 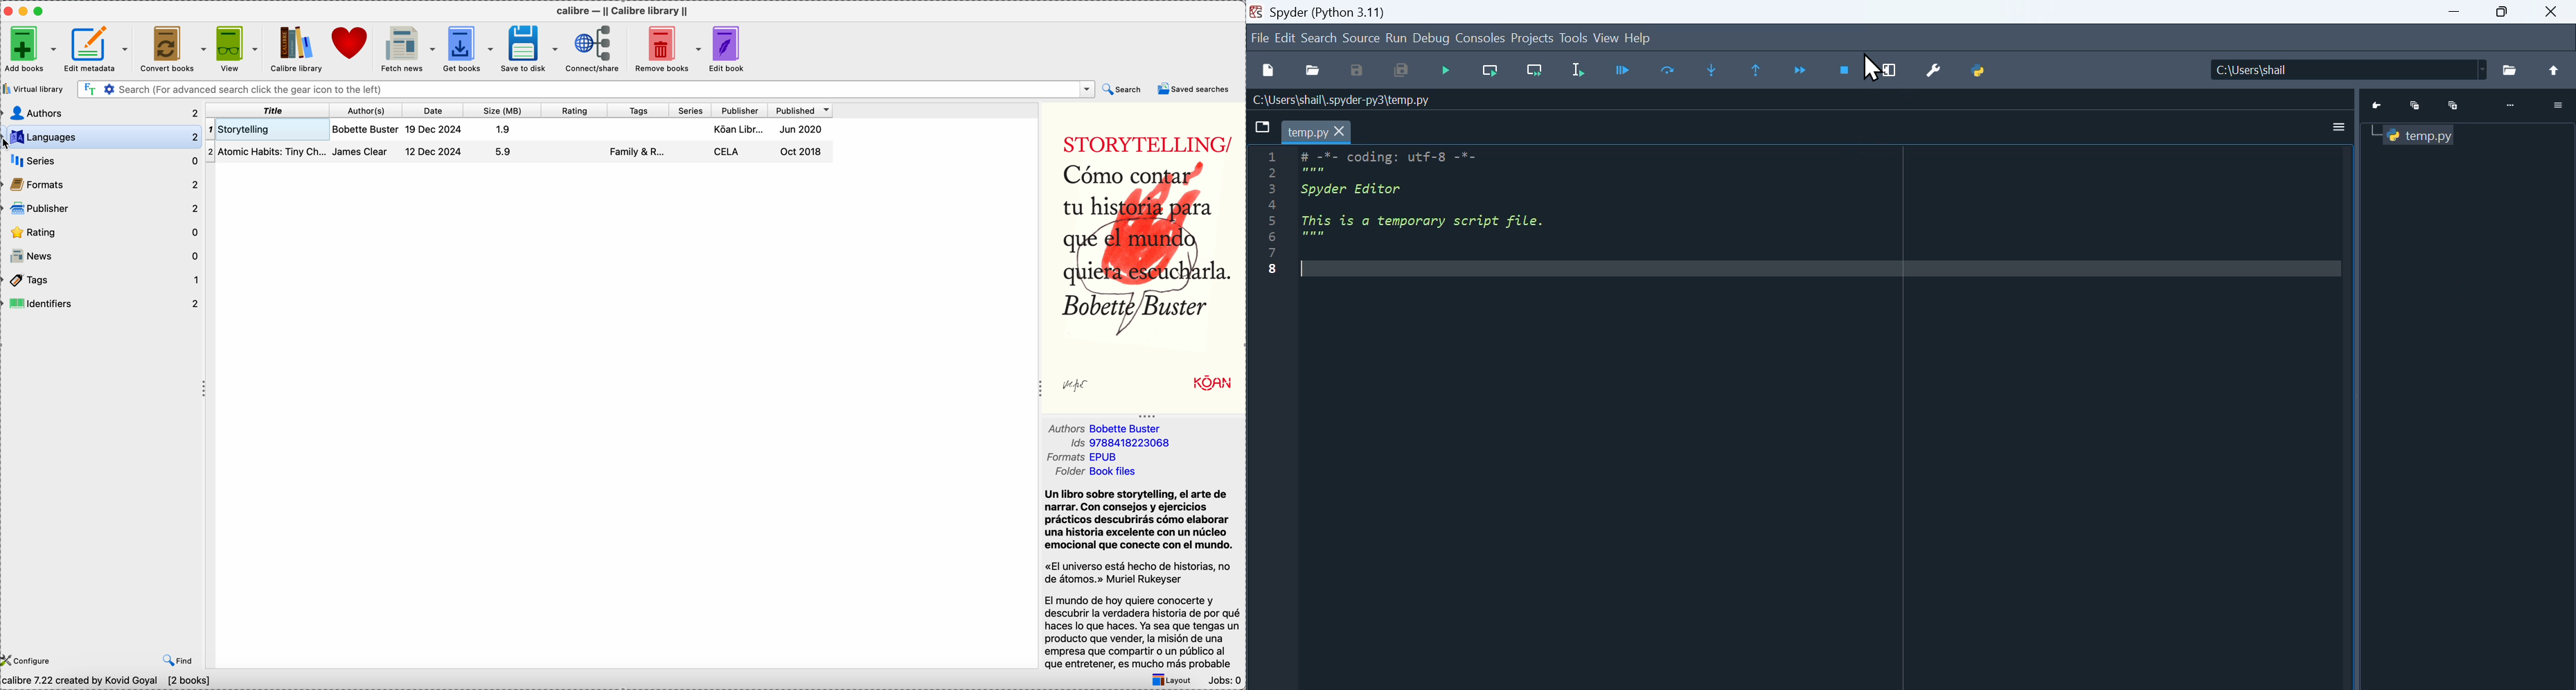 I want to click on publisher, so click(x=104, y=207).